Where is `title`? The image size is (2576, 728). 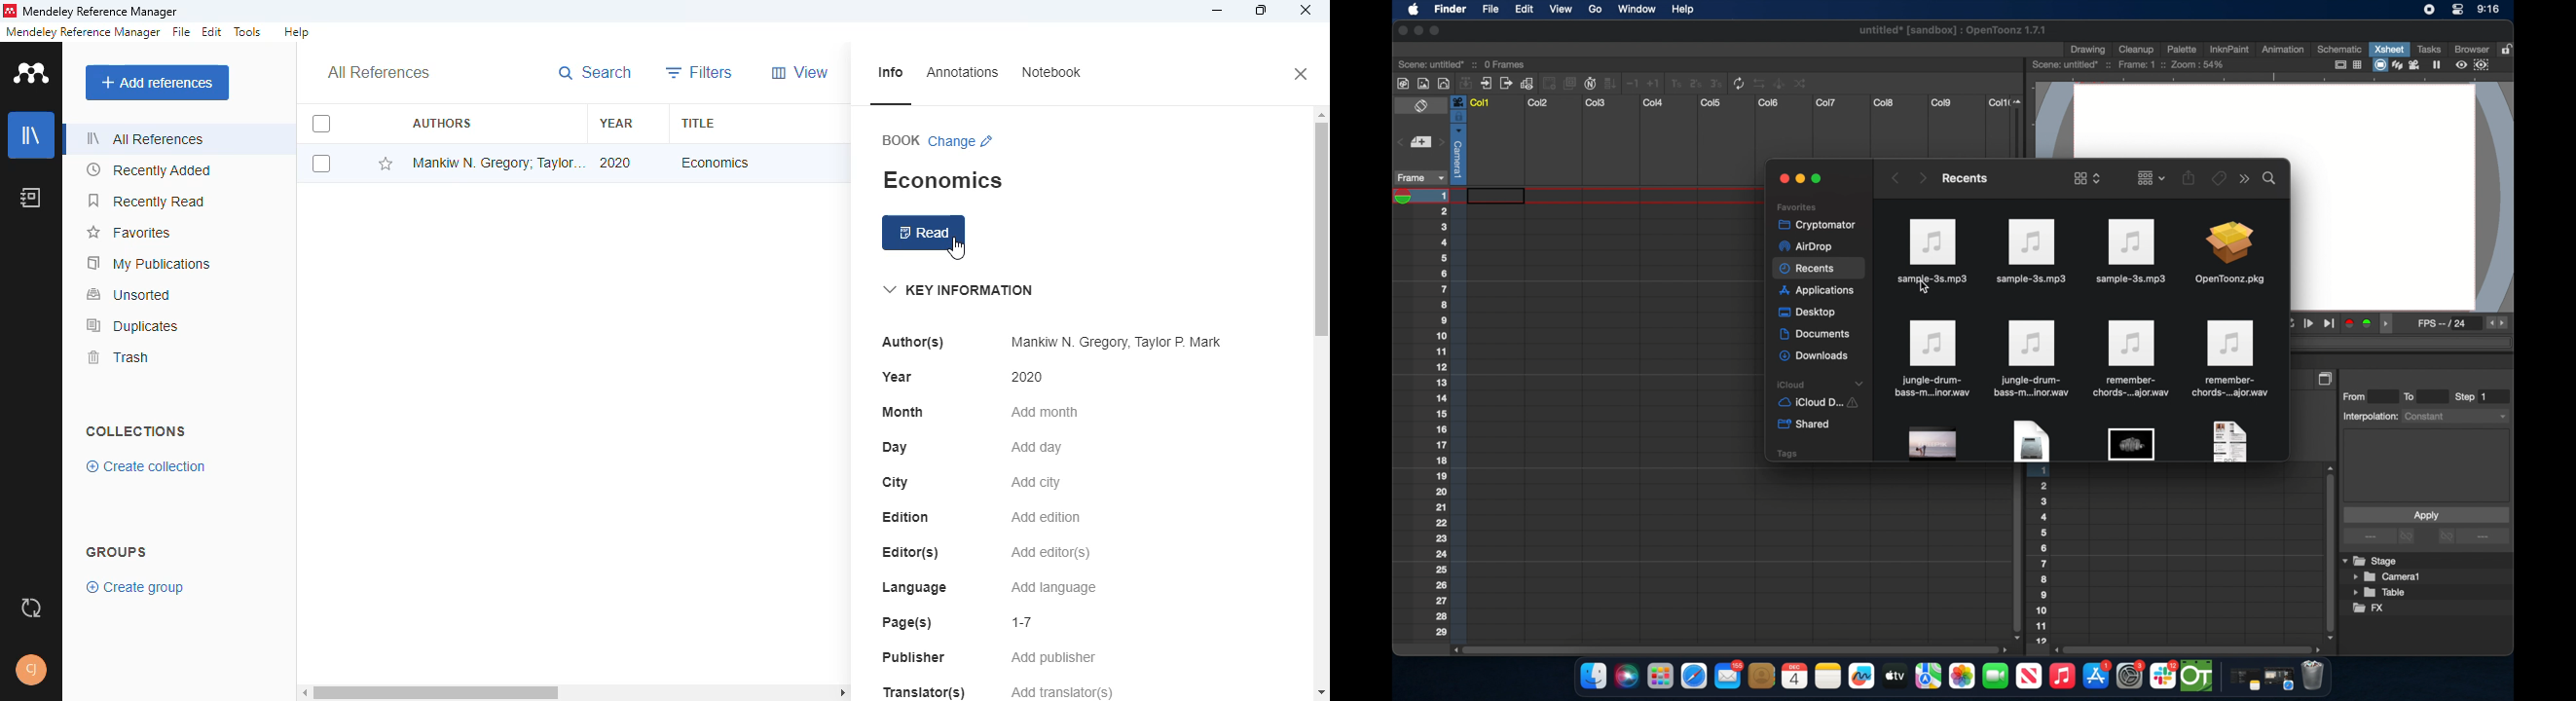 title is located at coordinates (699, 124).